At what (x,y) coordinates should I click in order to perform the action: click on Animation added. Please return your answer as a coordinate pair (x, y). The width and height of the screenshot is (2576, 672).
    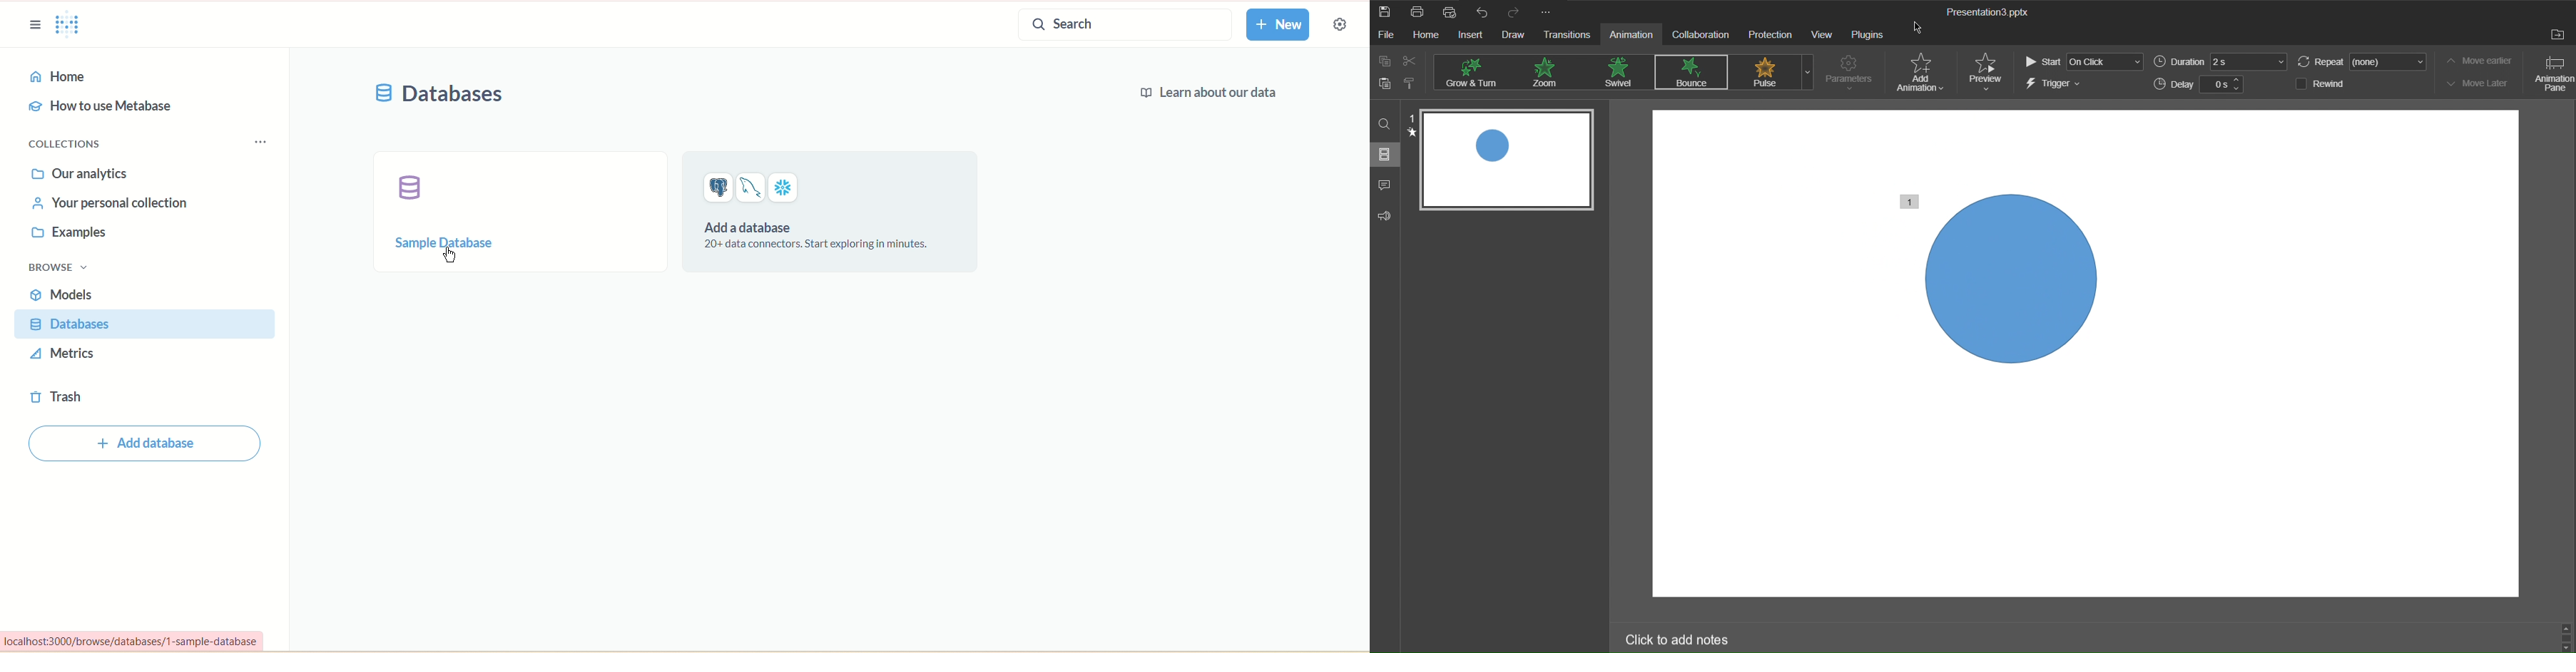
    Looking at the image, I should click on (2008, 278).